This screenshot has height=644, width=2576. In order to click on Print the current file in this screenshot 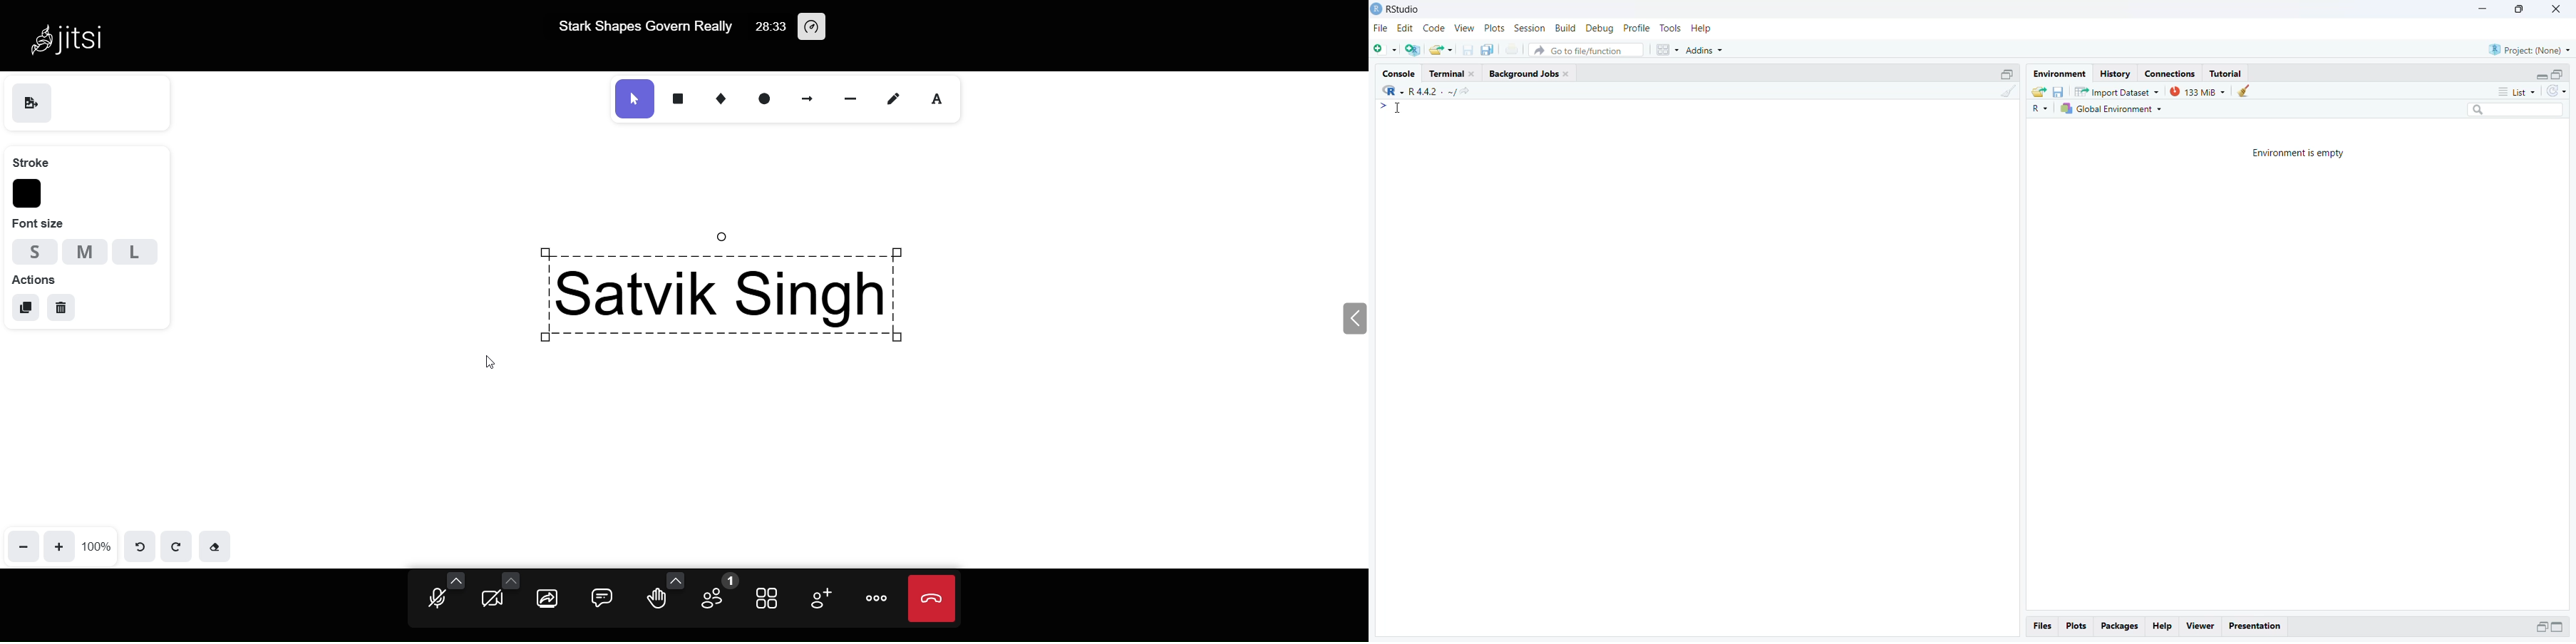, I will do `click(1511, 51)`.